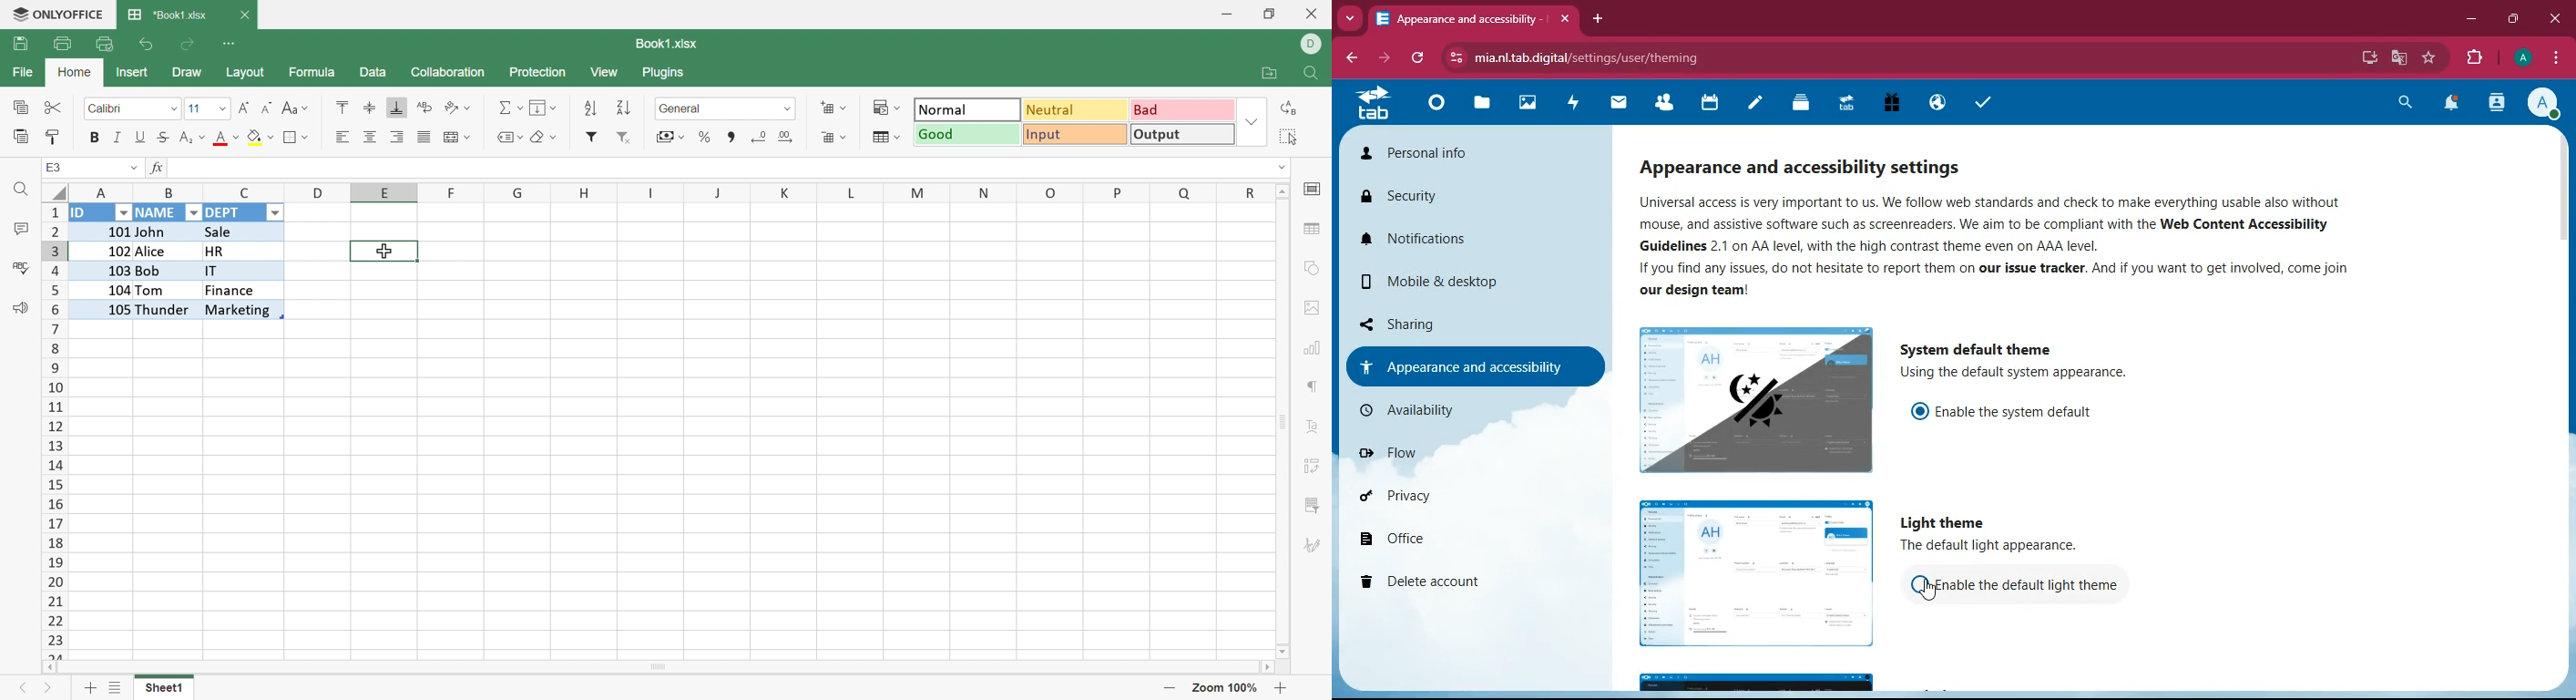 Image resolution: width=2576 pixels, height=700 pixels. I want to click on Decrease decimal, so click(760, 138).